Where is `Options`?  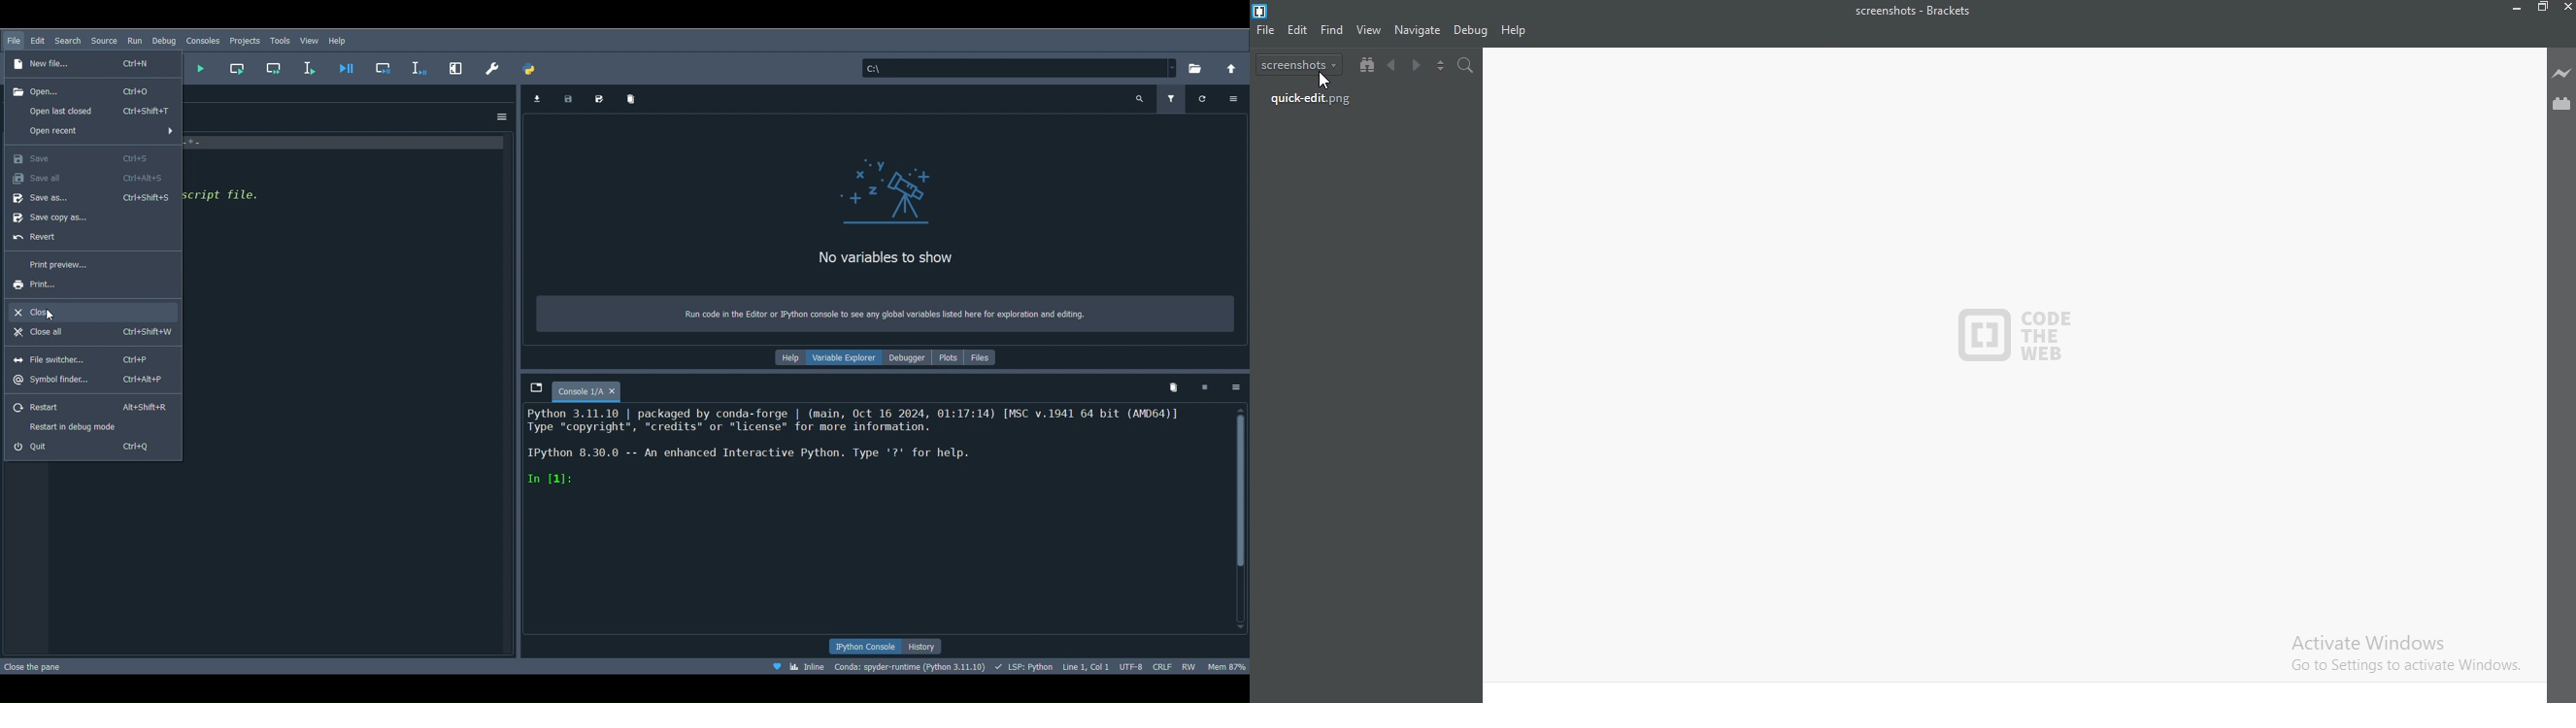 Options is located at coordinates (503, 117).